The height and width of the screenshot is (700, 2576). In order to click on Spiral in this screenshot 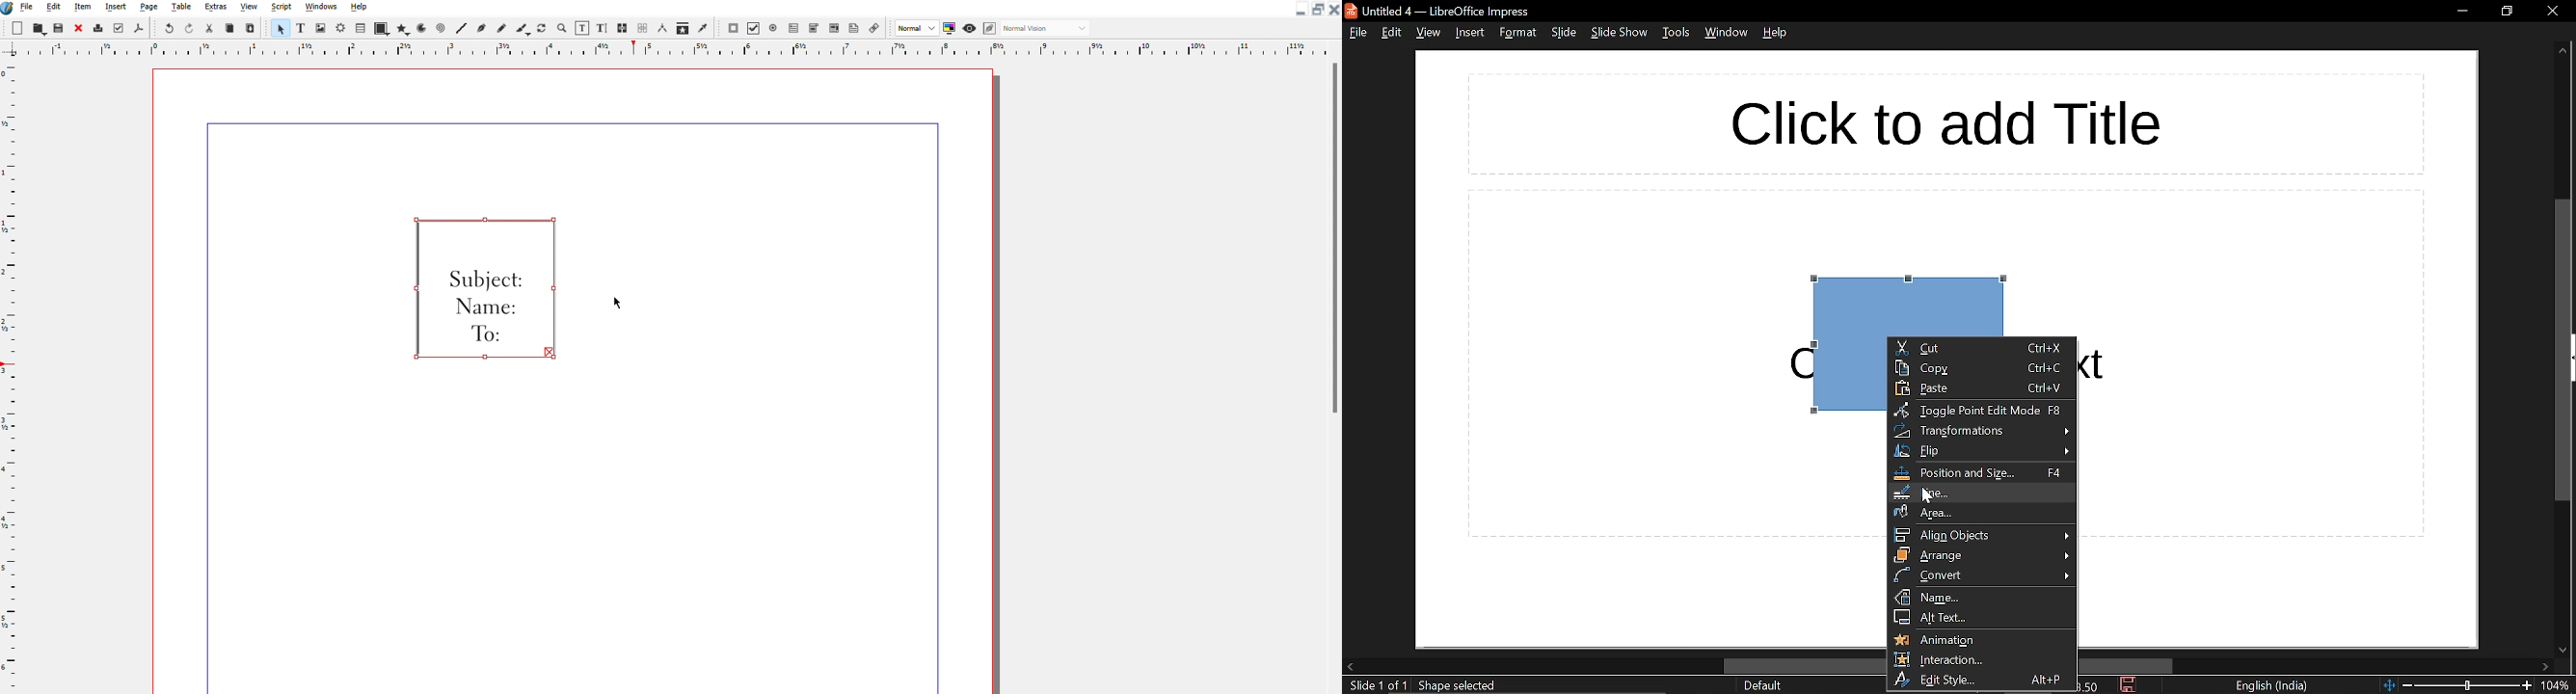, I will do `click(441, 28)`.